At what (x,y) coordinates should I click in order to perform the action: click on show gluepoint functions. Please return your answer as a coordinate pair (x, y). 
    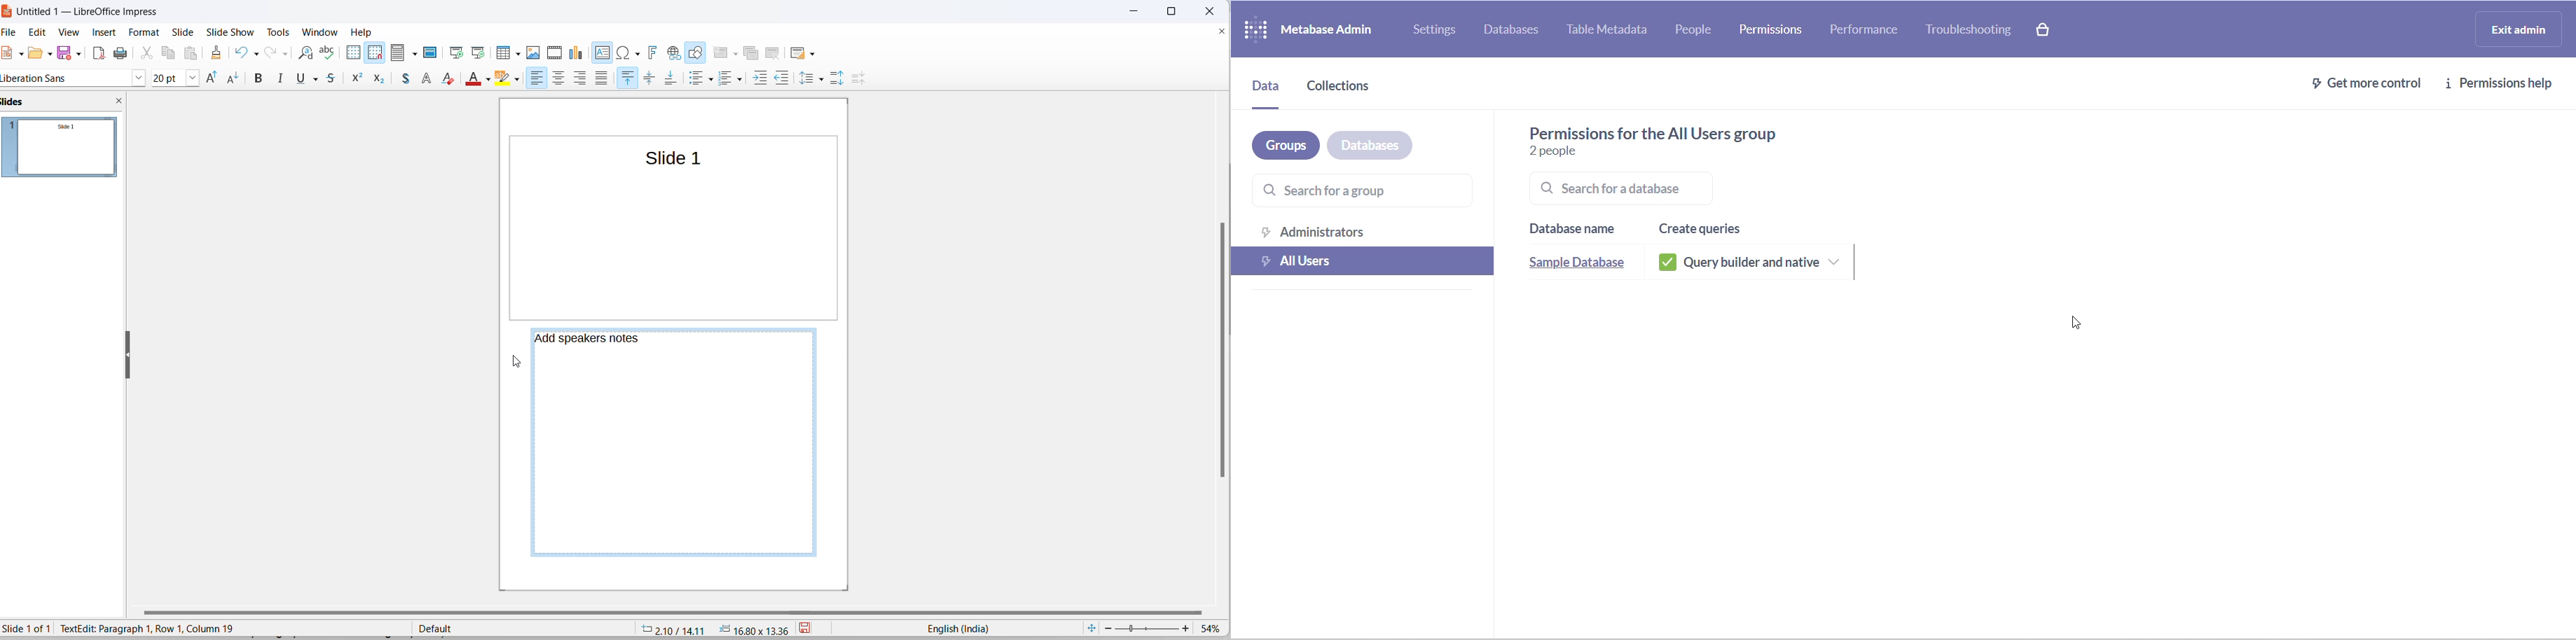
    Looking at the image, I should click on (696, 80).